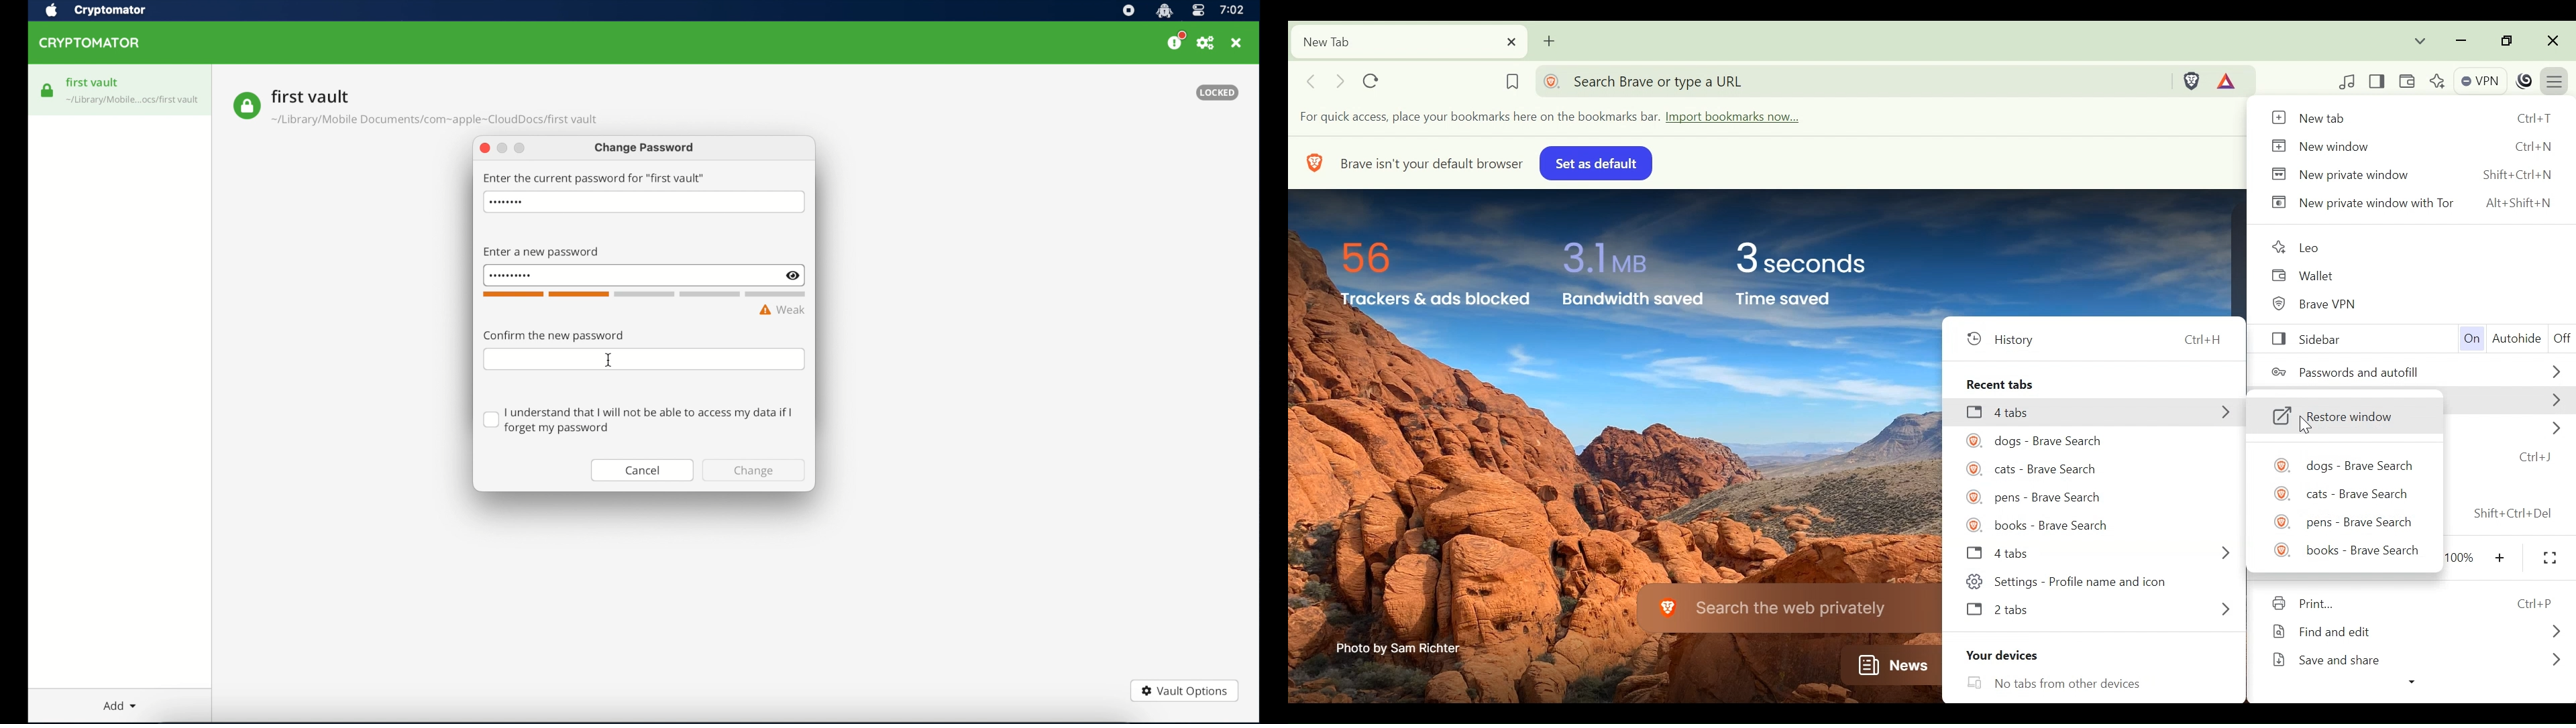 This screenshot has width=2576, height=728. What do you see at coordinates (2503, 40) in the screenshot?
I see `restore` at bounding box center [2503, 40].